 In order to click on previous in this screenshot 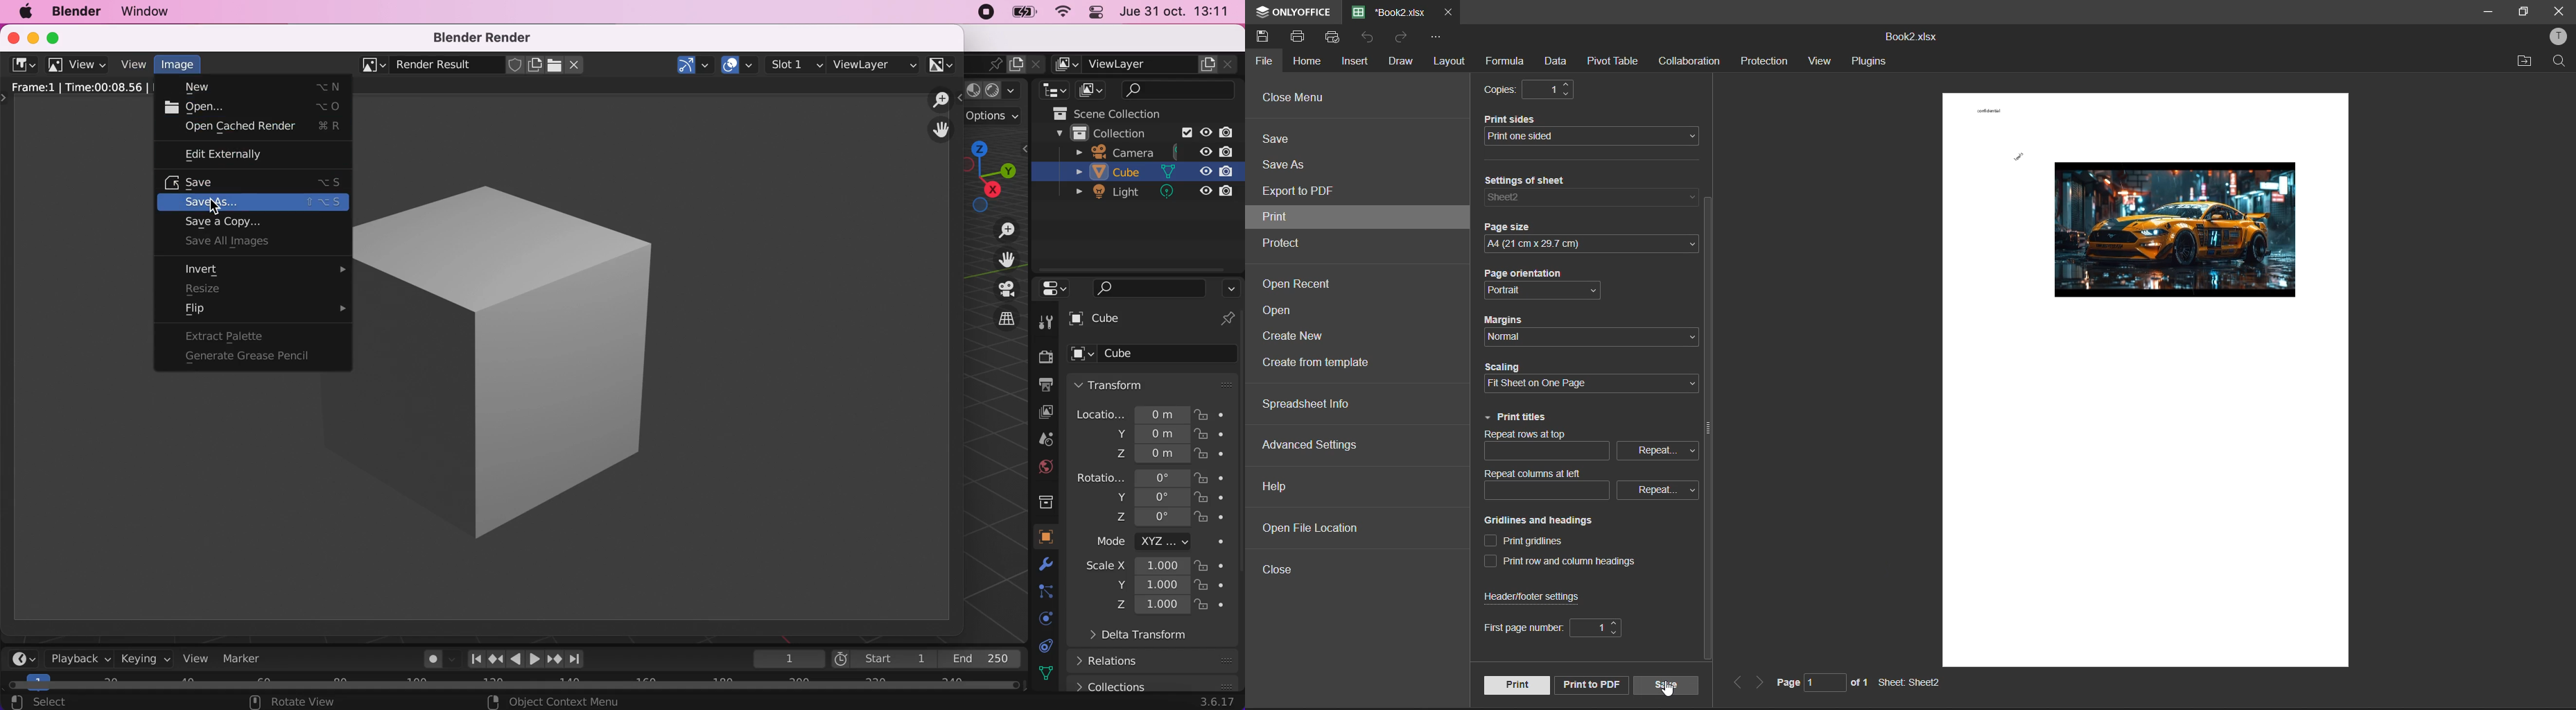, I will do `click(1737, 683)`.